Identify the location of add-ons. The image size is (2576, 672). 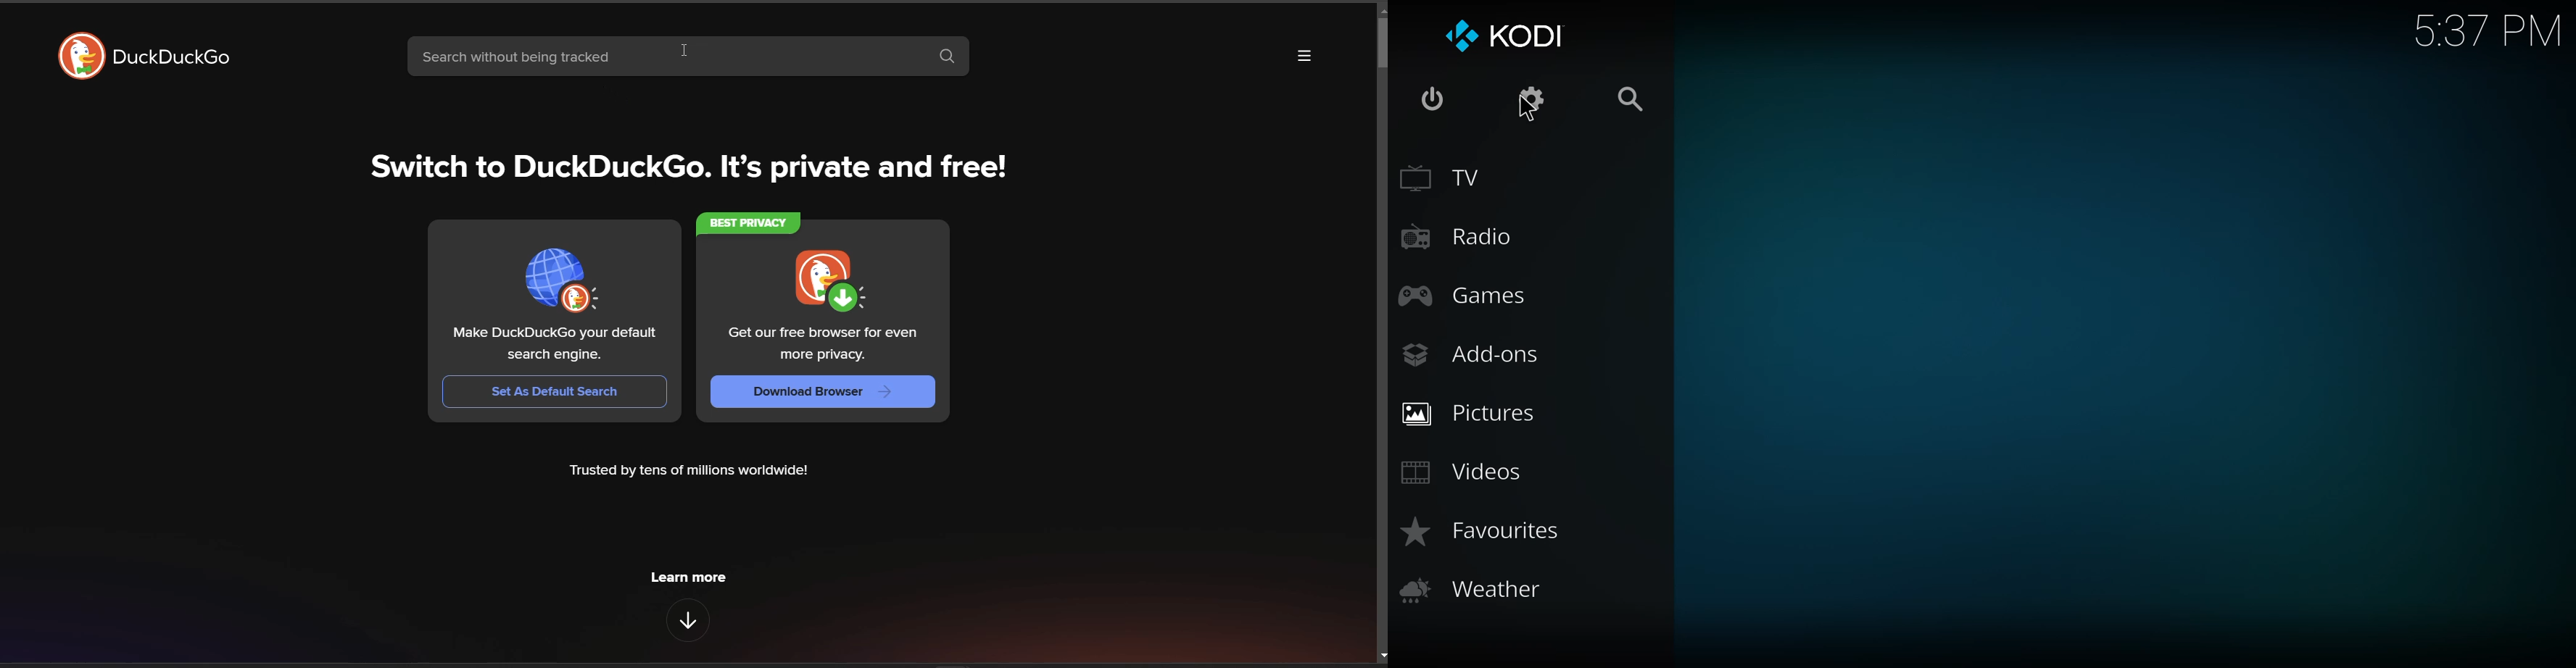
(1474, 354).